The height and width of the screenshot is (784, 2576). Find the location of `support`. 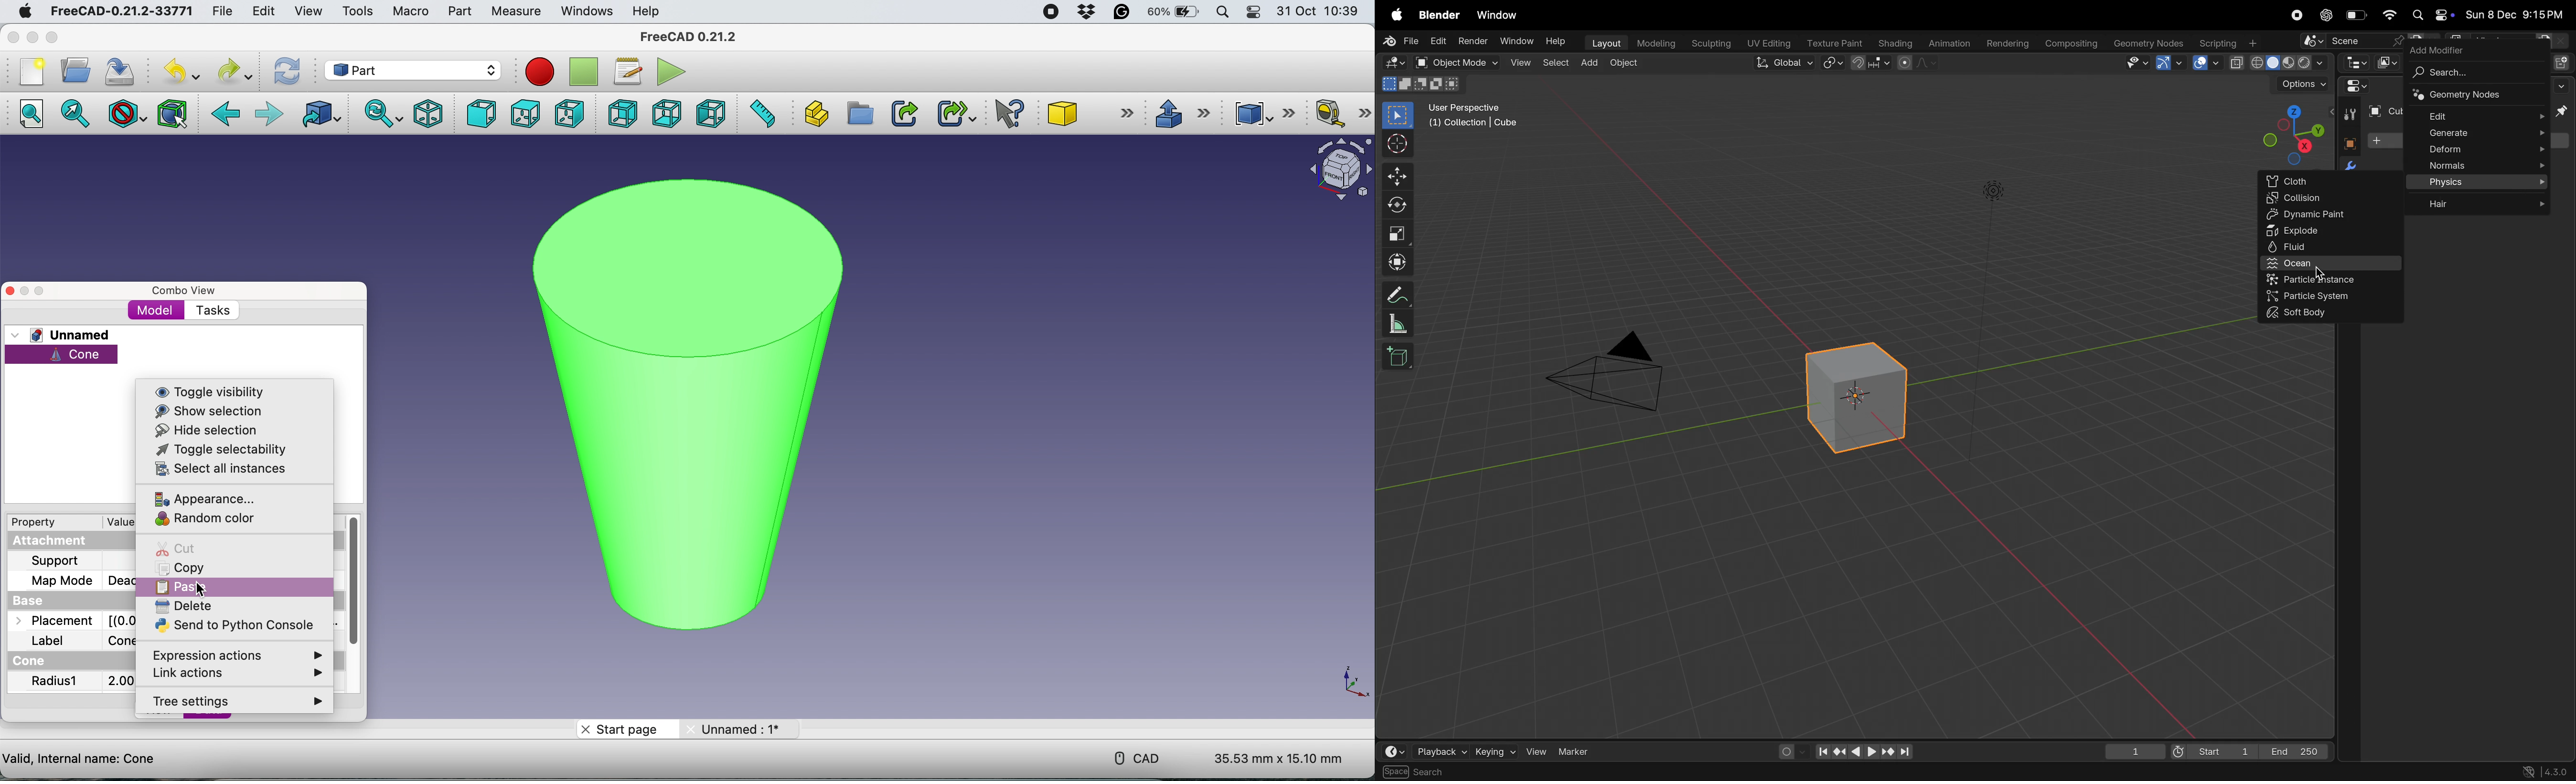

support is located at coordinates (58, 561).